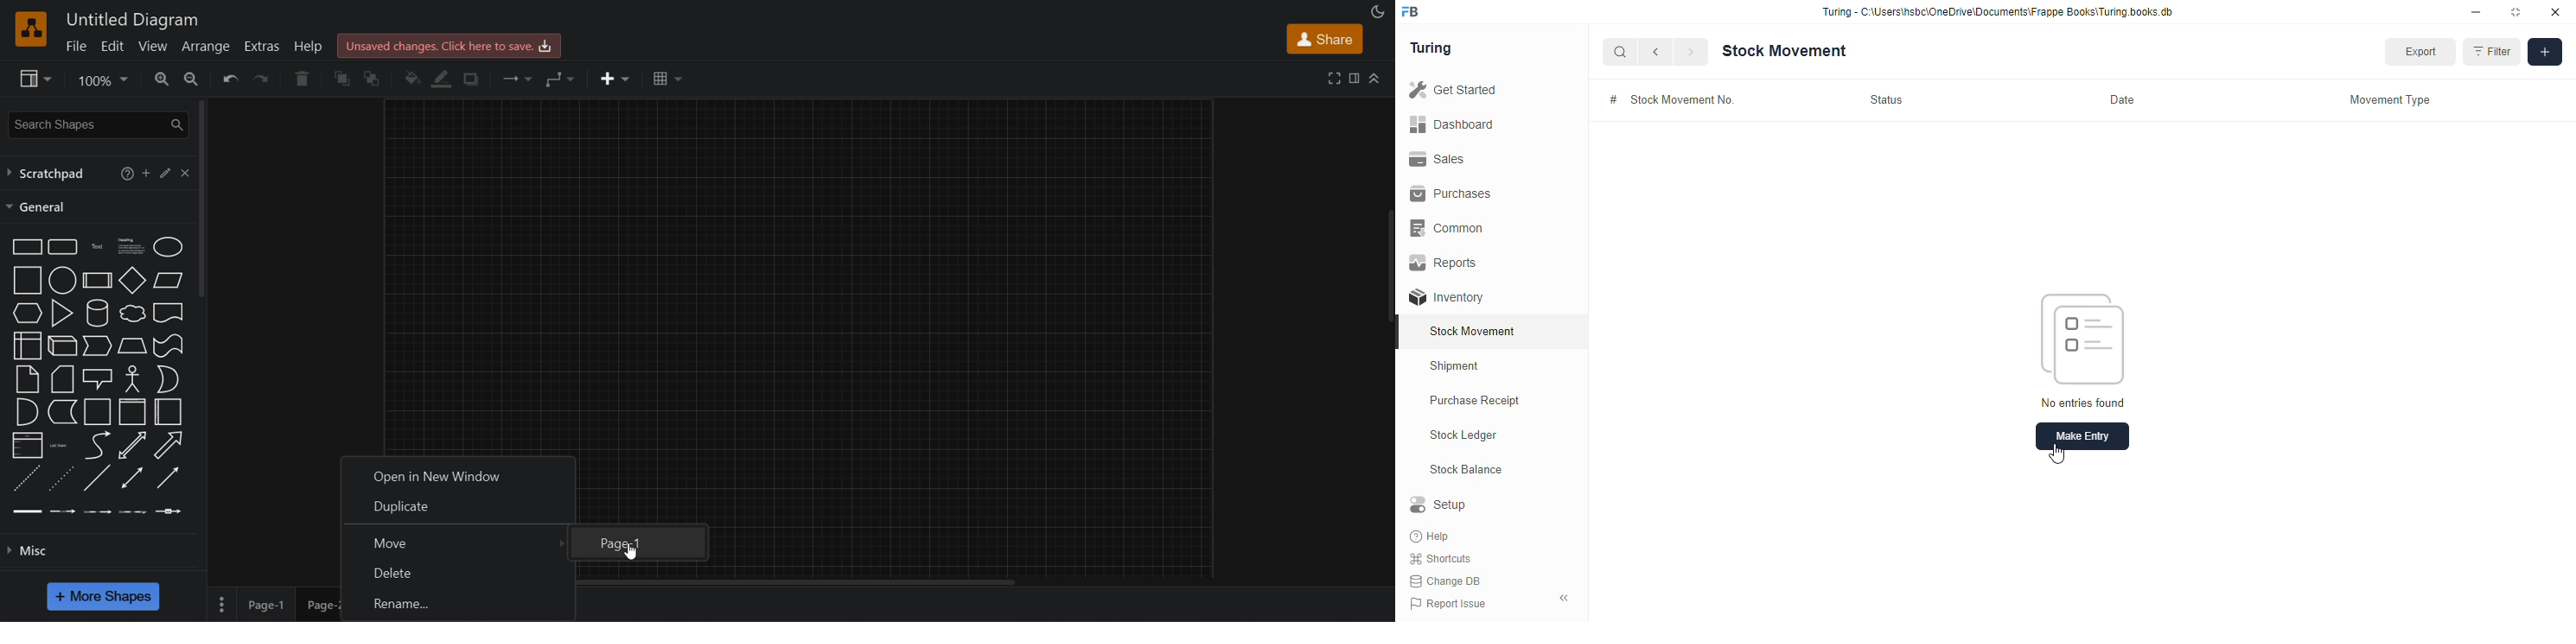 This screenshot has width=2576, height=644. I want to click on common, so click(1449, 228).